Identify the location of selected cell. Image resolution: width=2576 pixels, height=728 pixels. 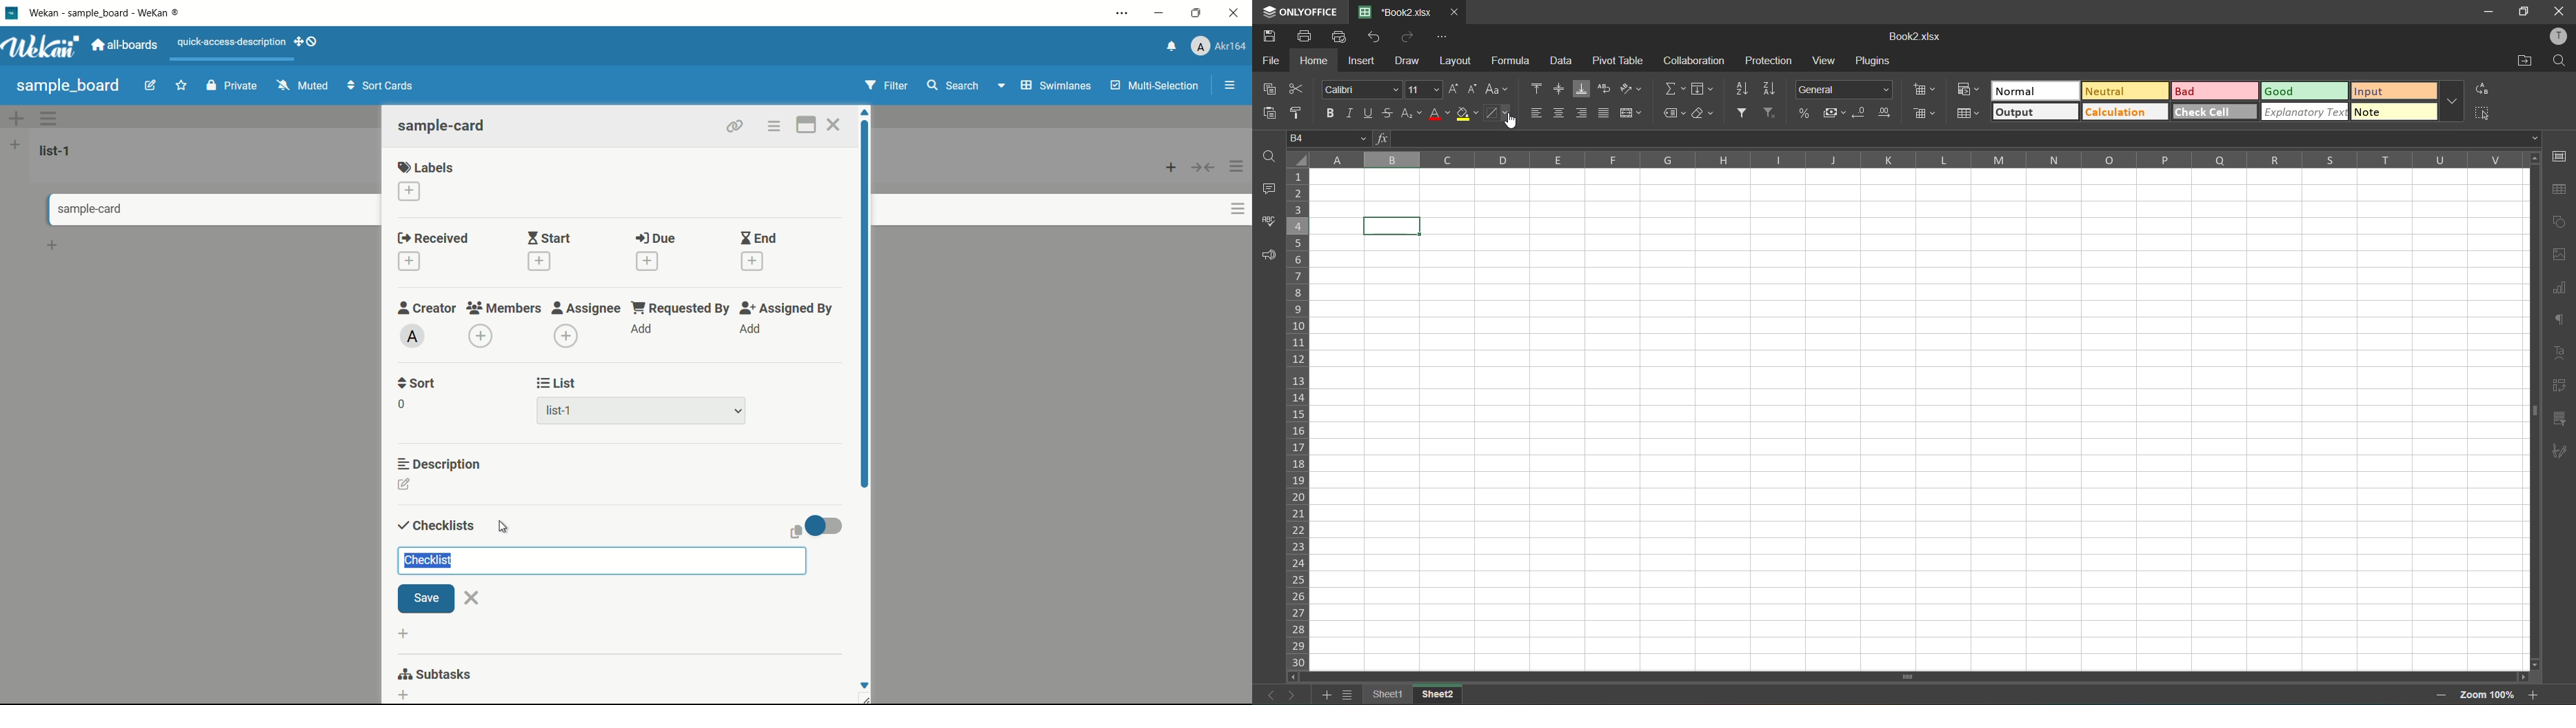
(1393, 226).